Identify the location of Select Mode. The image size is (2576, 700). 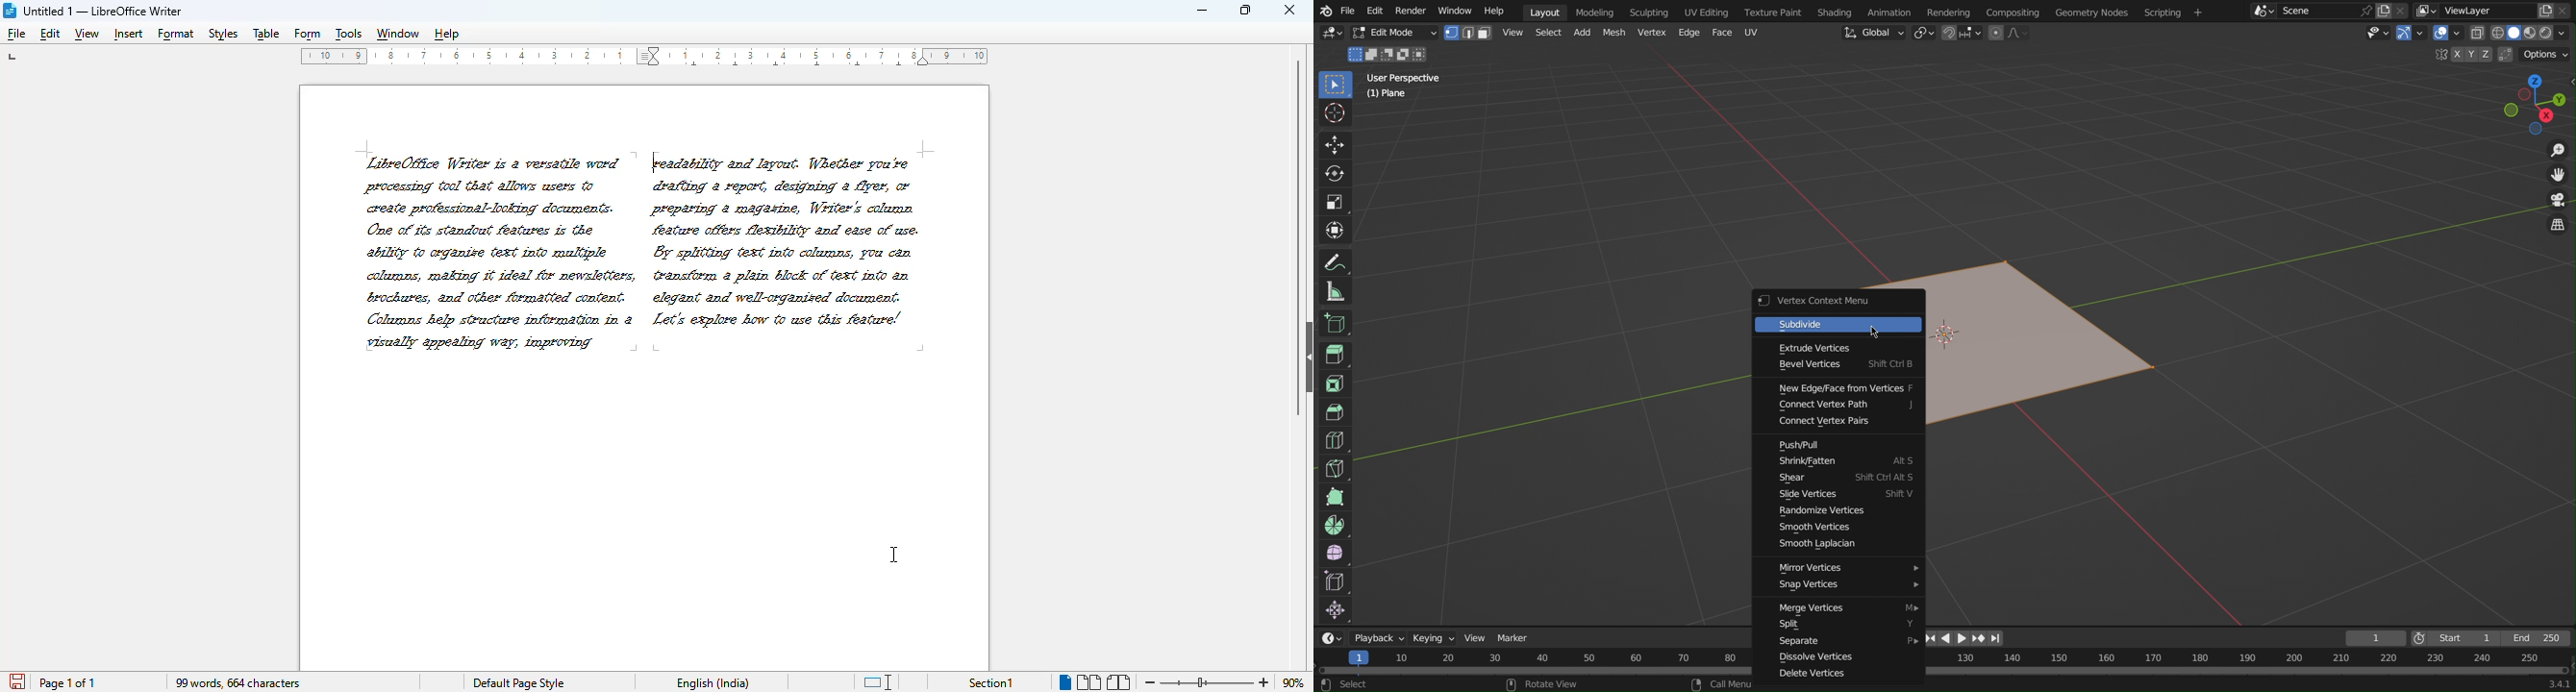
(1468, 33).